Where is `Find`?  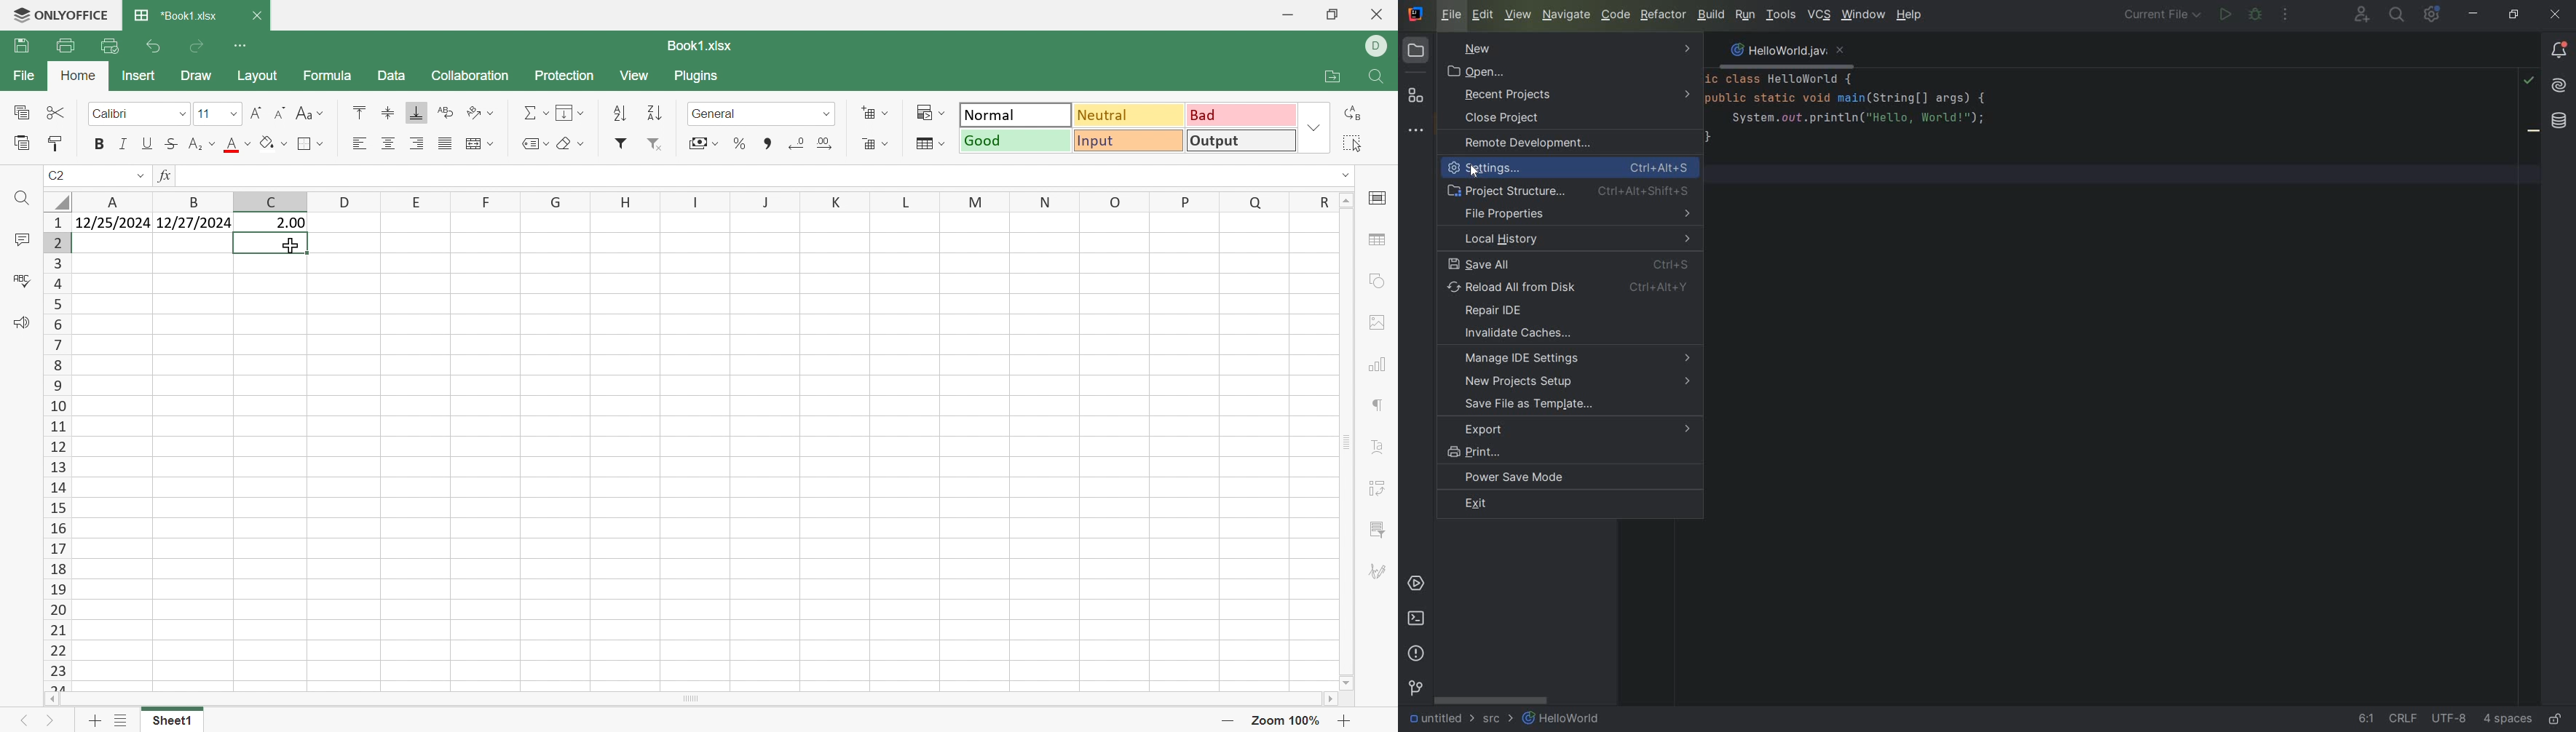
Find is located at coordinates (23, 199).